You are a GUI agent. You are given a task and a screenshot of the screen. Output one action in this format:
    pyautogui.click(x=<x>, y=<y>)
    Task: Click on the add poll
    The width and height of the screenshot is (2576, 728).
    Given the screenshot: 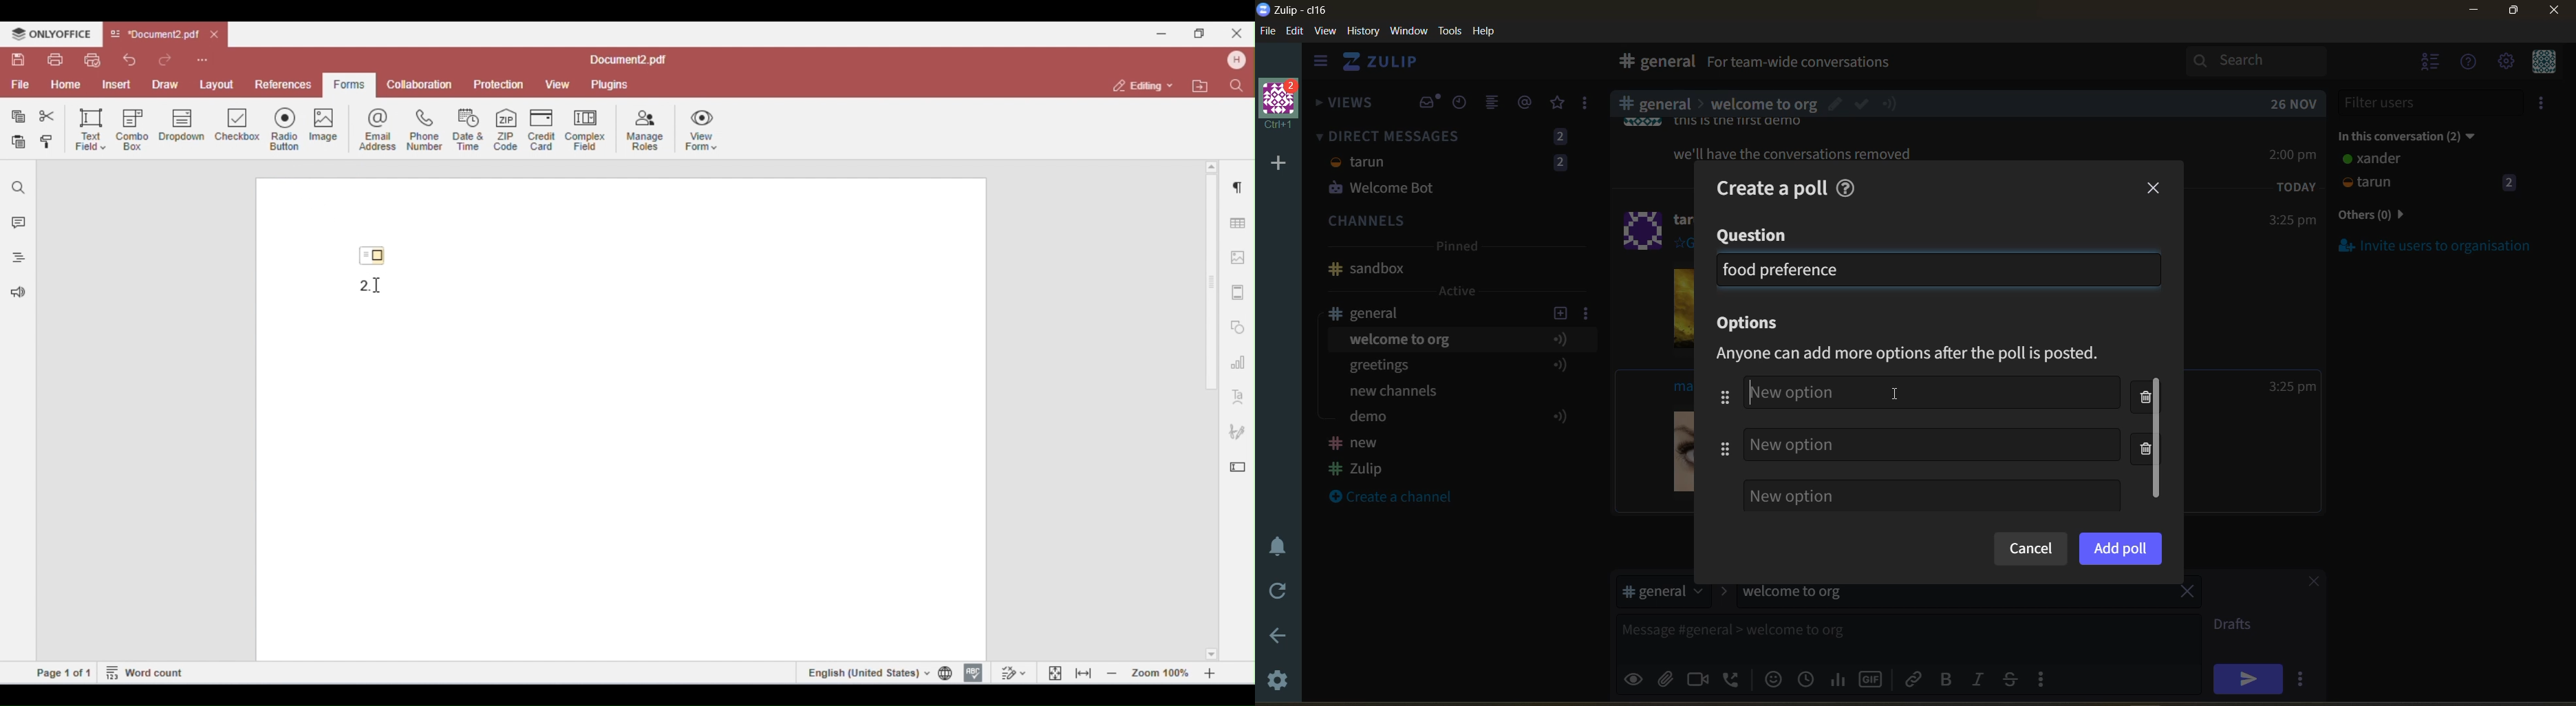 What is the action you would take?
    pyautogui.click(x=2121, y=548)
    